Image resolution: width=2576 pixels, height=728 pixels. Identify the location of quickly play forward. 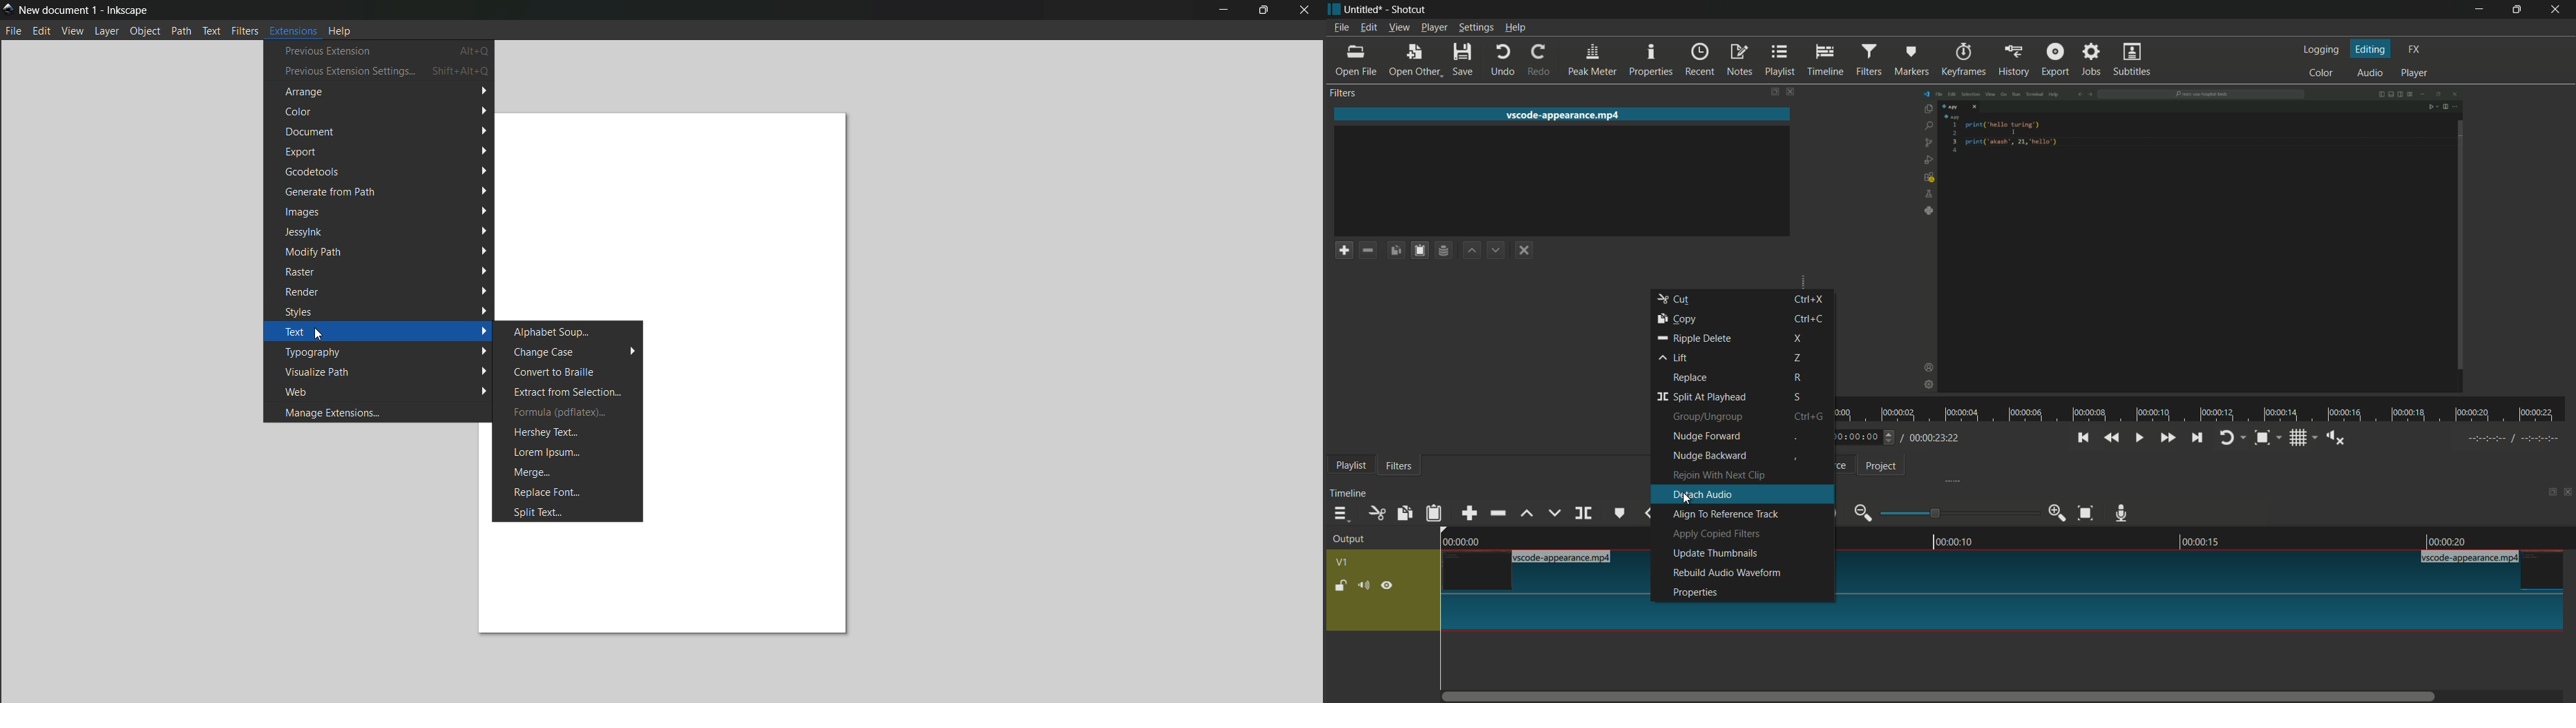
(2170, 439).